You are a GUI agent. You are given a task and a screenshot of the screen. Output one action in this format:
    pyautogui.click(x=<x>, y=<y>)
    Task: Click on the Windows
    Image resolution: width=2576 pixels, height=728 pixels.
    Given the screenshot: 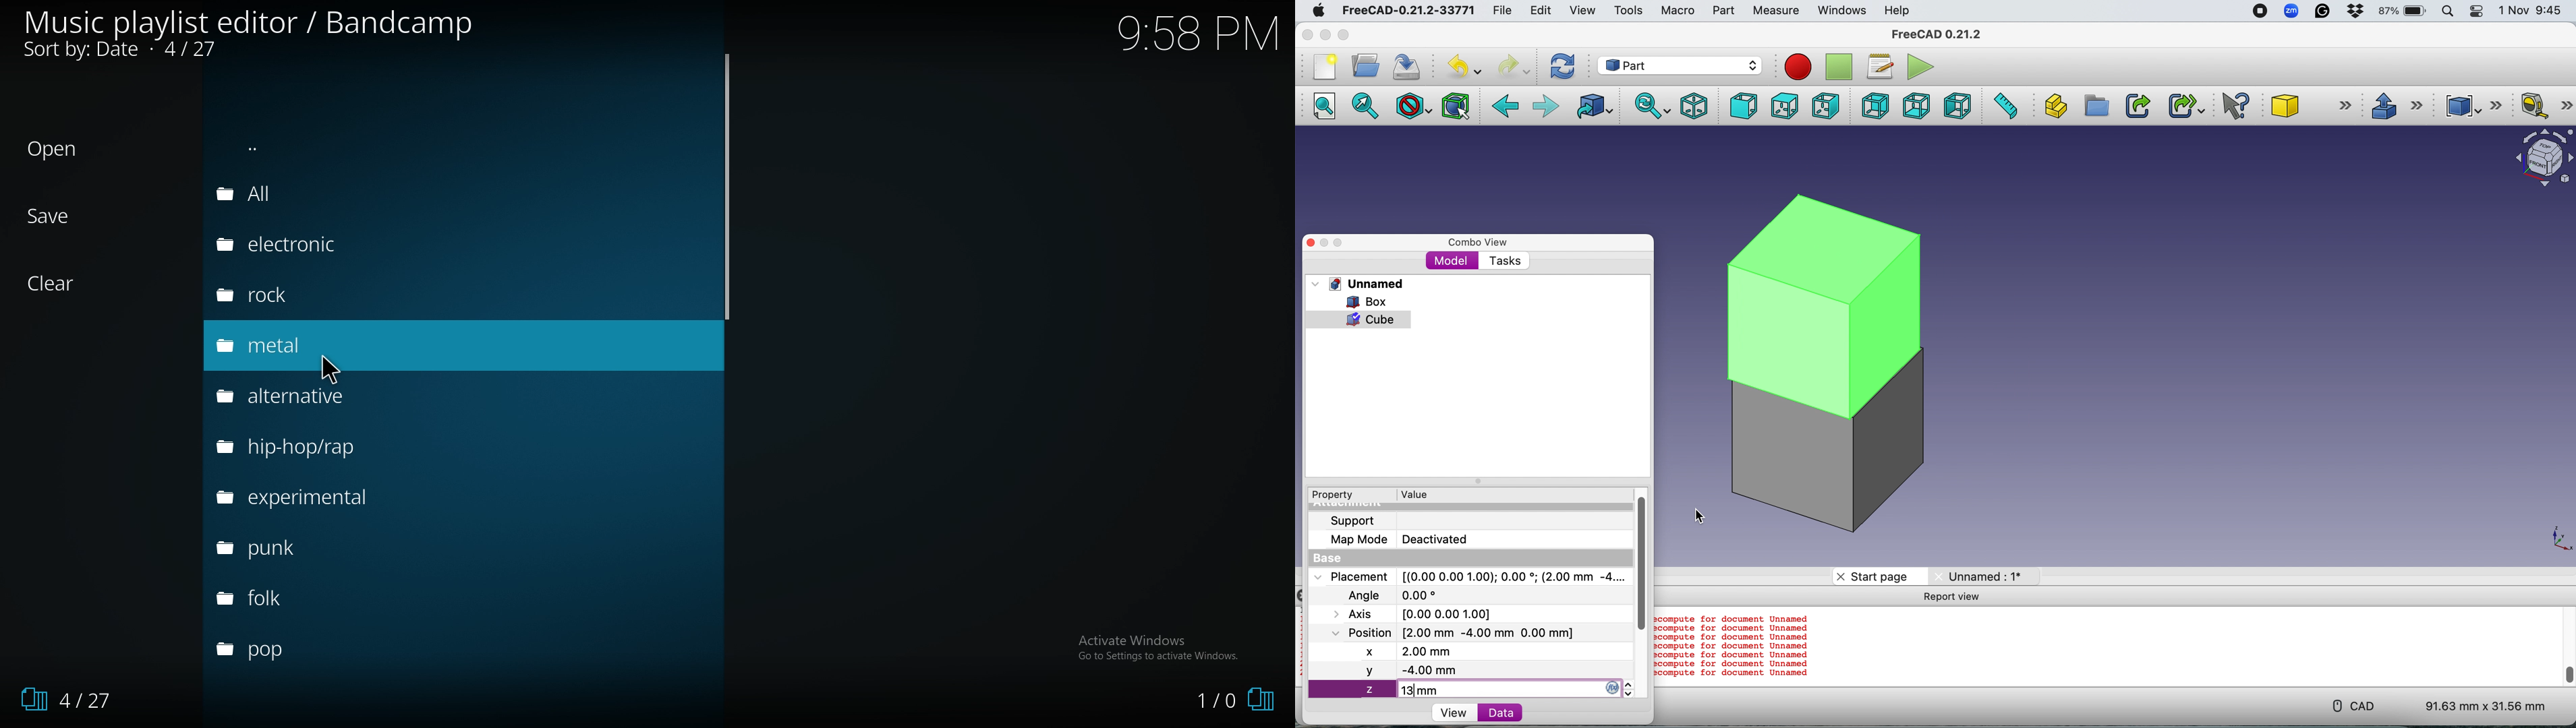 What is the action you would take?
    pyautogui.click(x=1842, y=11)
    